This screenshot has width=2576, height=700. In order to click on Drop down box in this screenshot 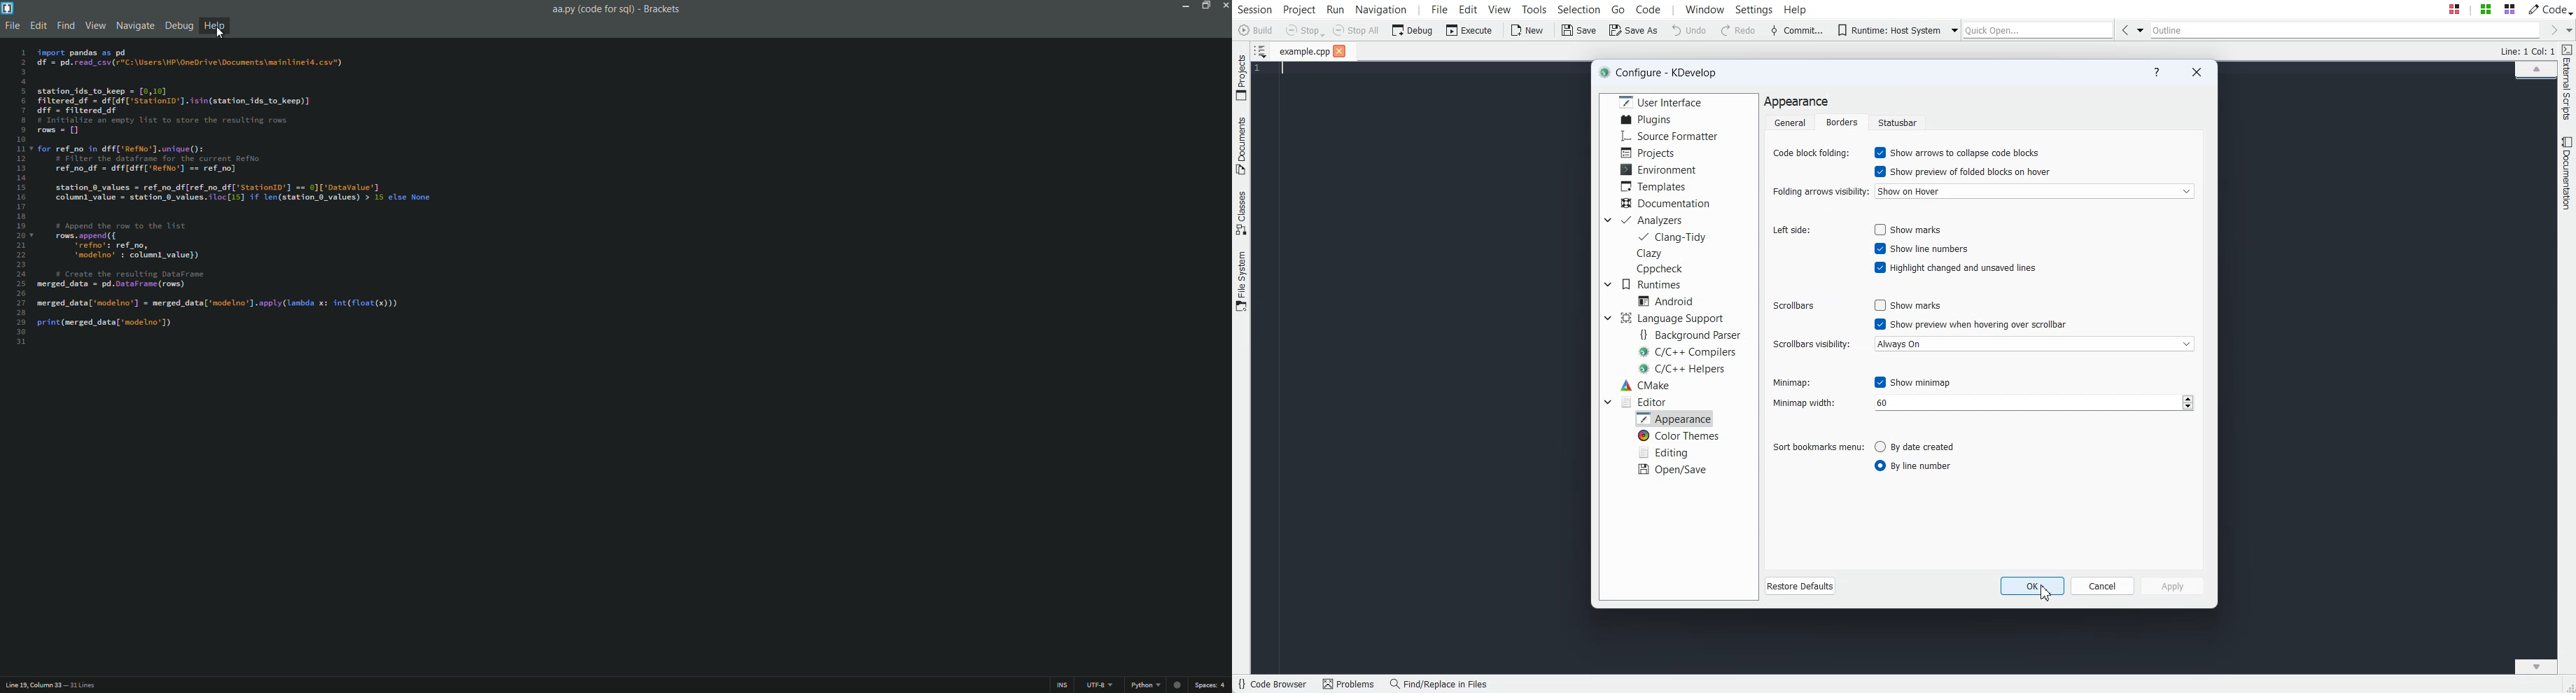, I will do `click(2141, 29)`.